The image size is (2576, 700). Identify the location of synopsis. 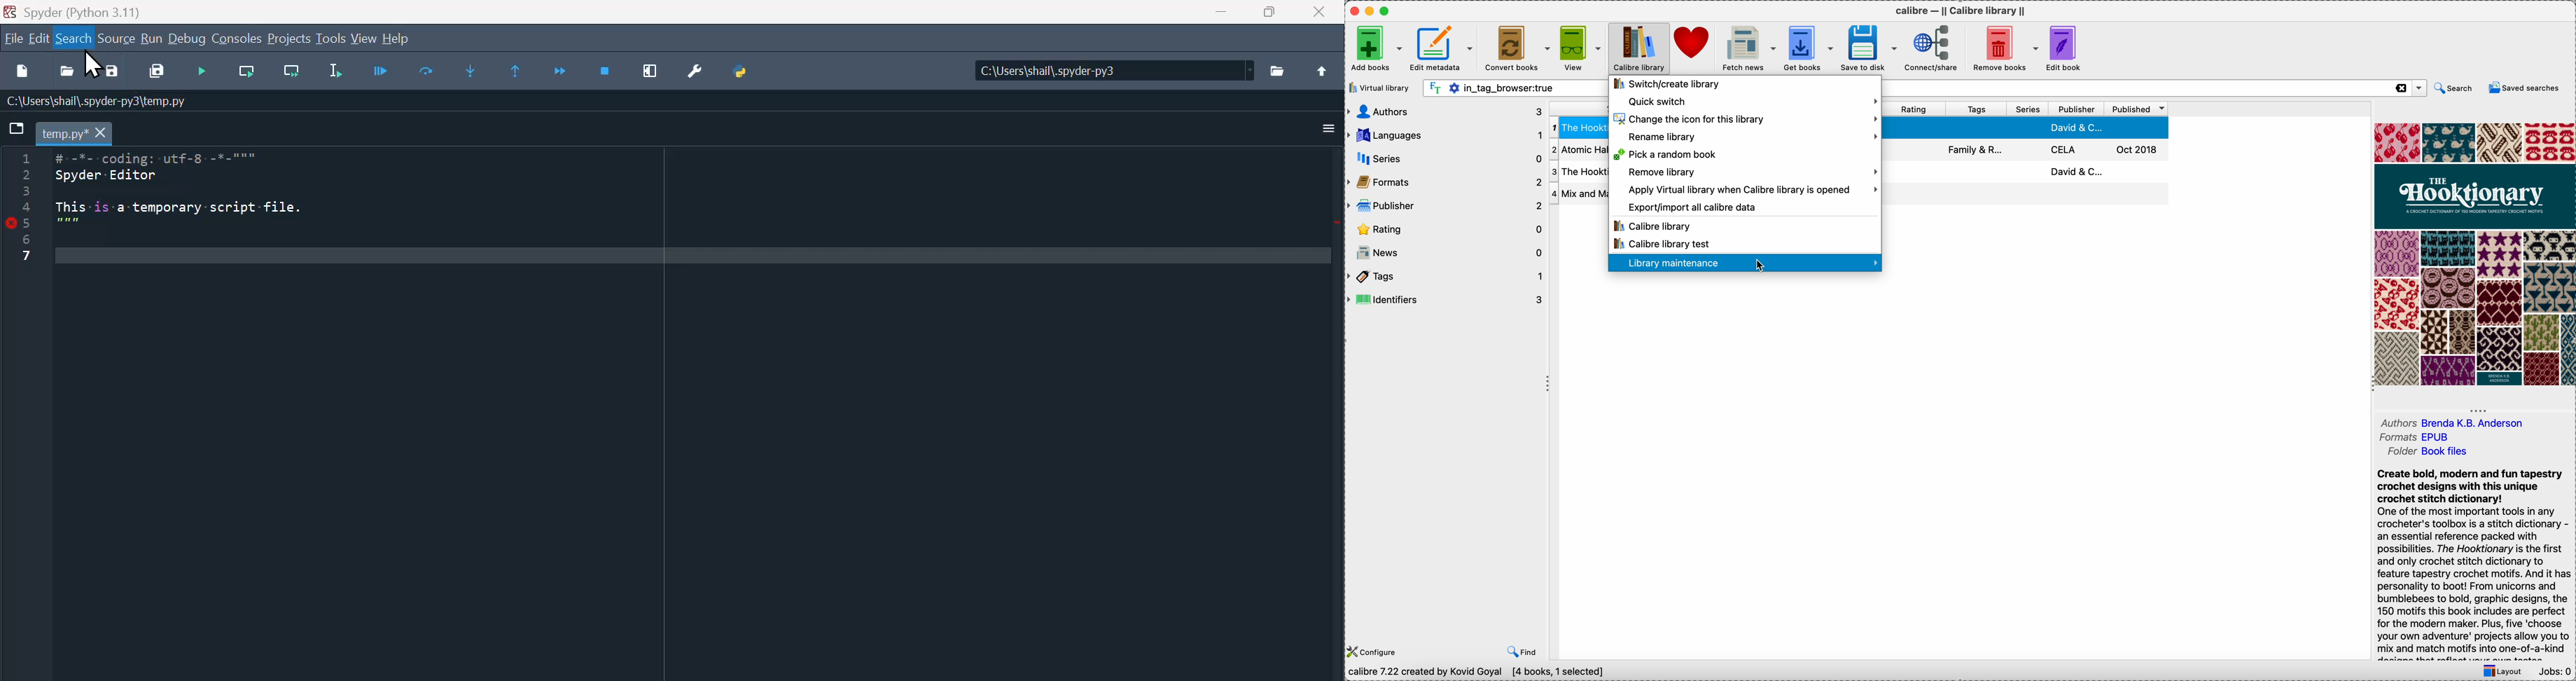
(2476, 565).